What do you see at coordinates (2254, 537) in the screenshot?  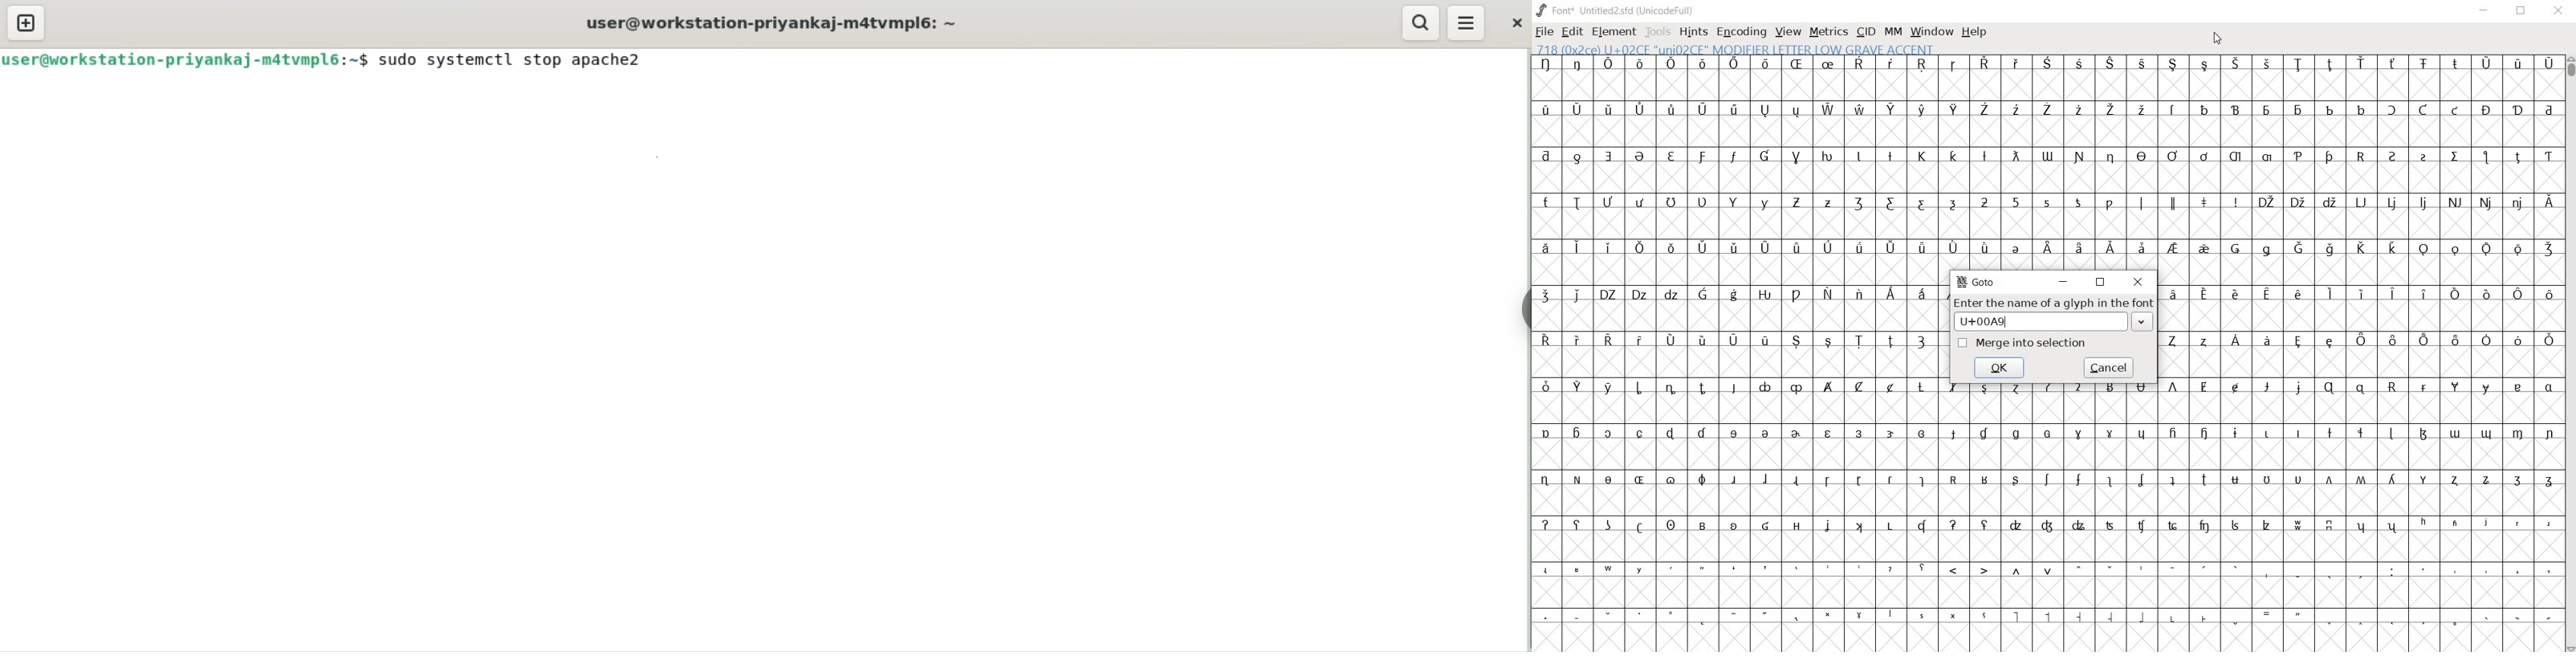 I see `glyph characters` at bounding box center [2254, 537].